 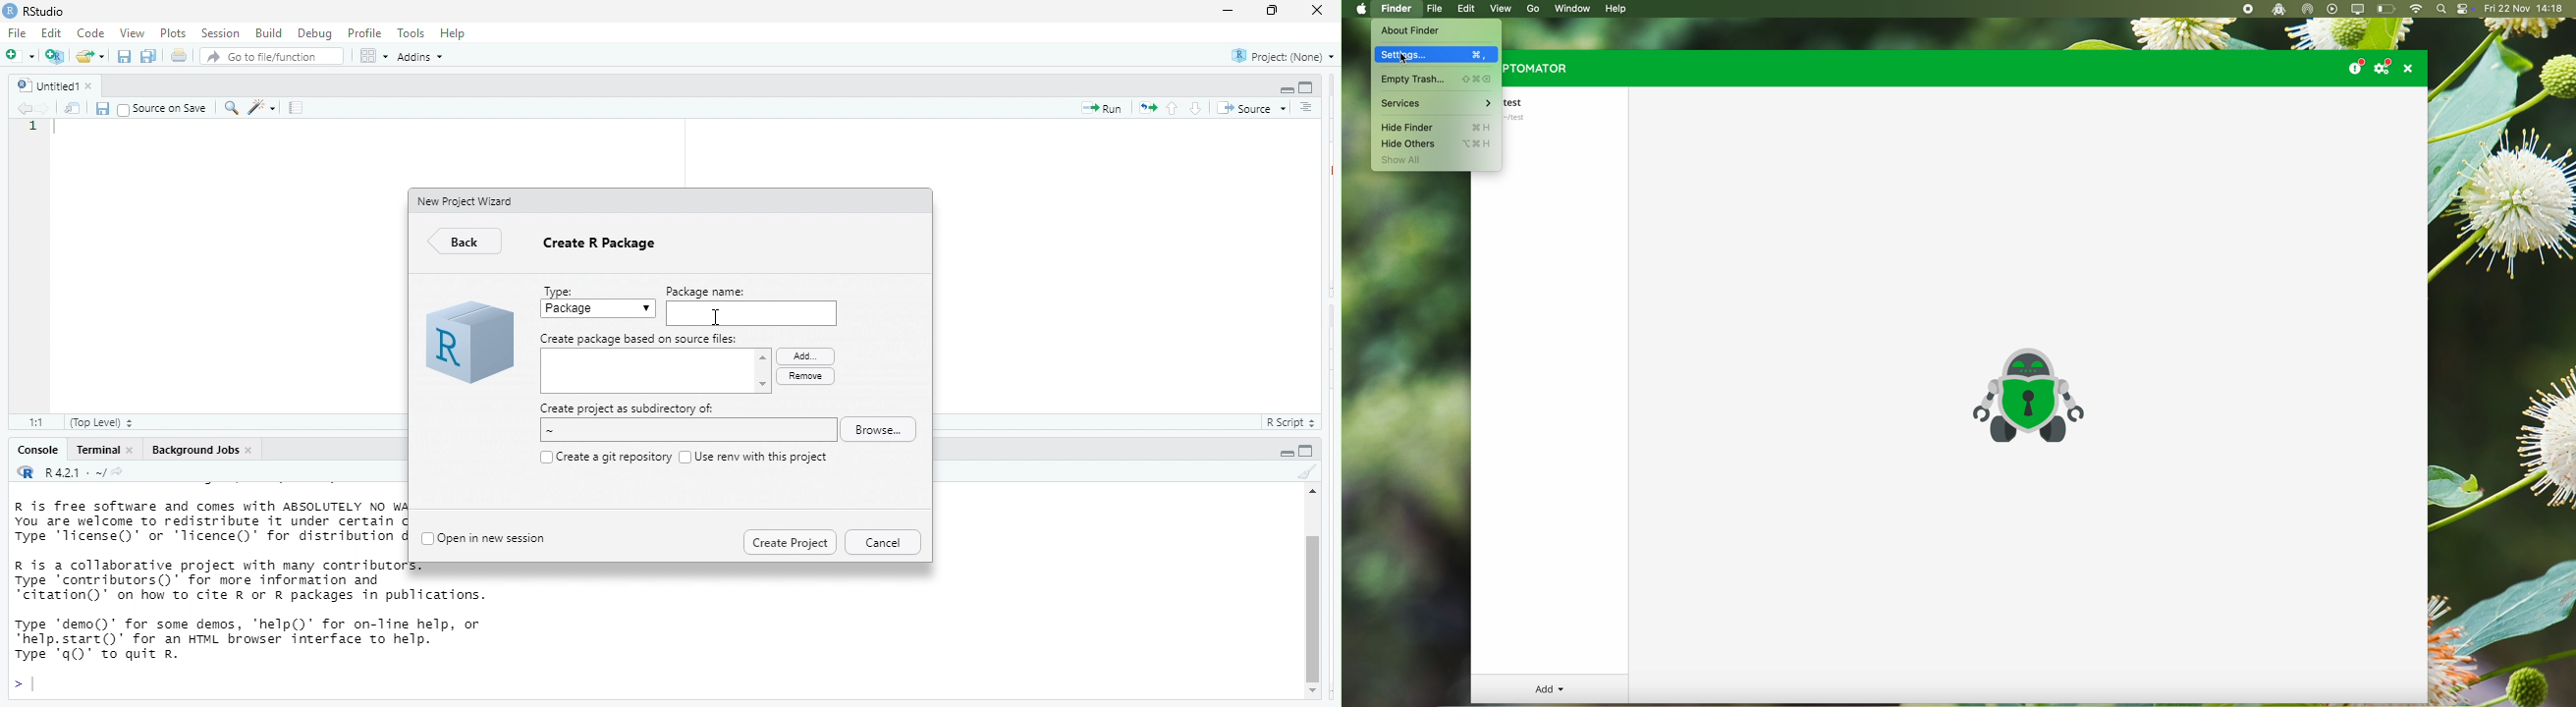 What do you see at coordinates (1304, 472) in the screenshot?
I see `clear console` at bounding box center [1304, 472].